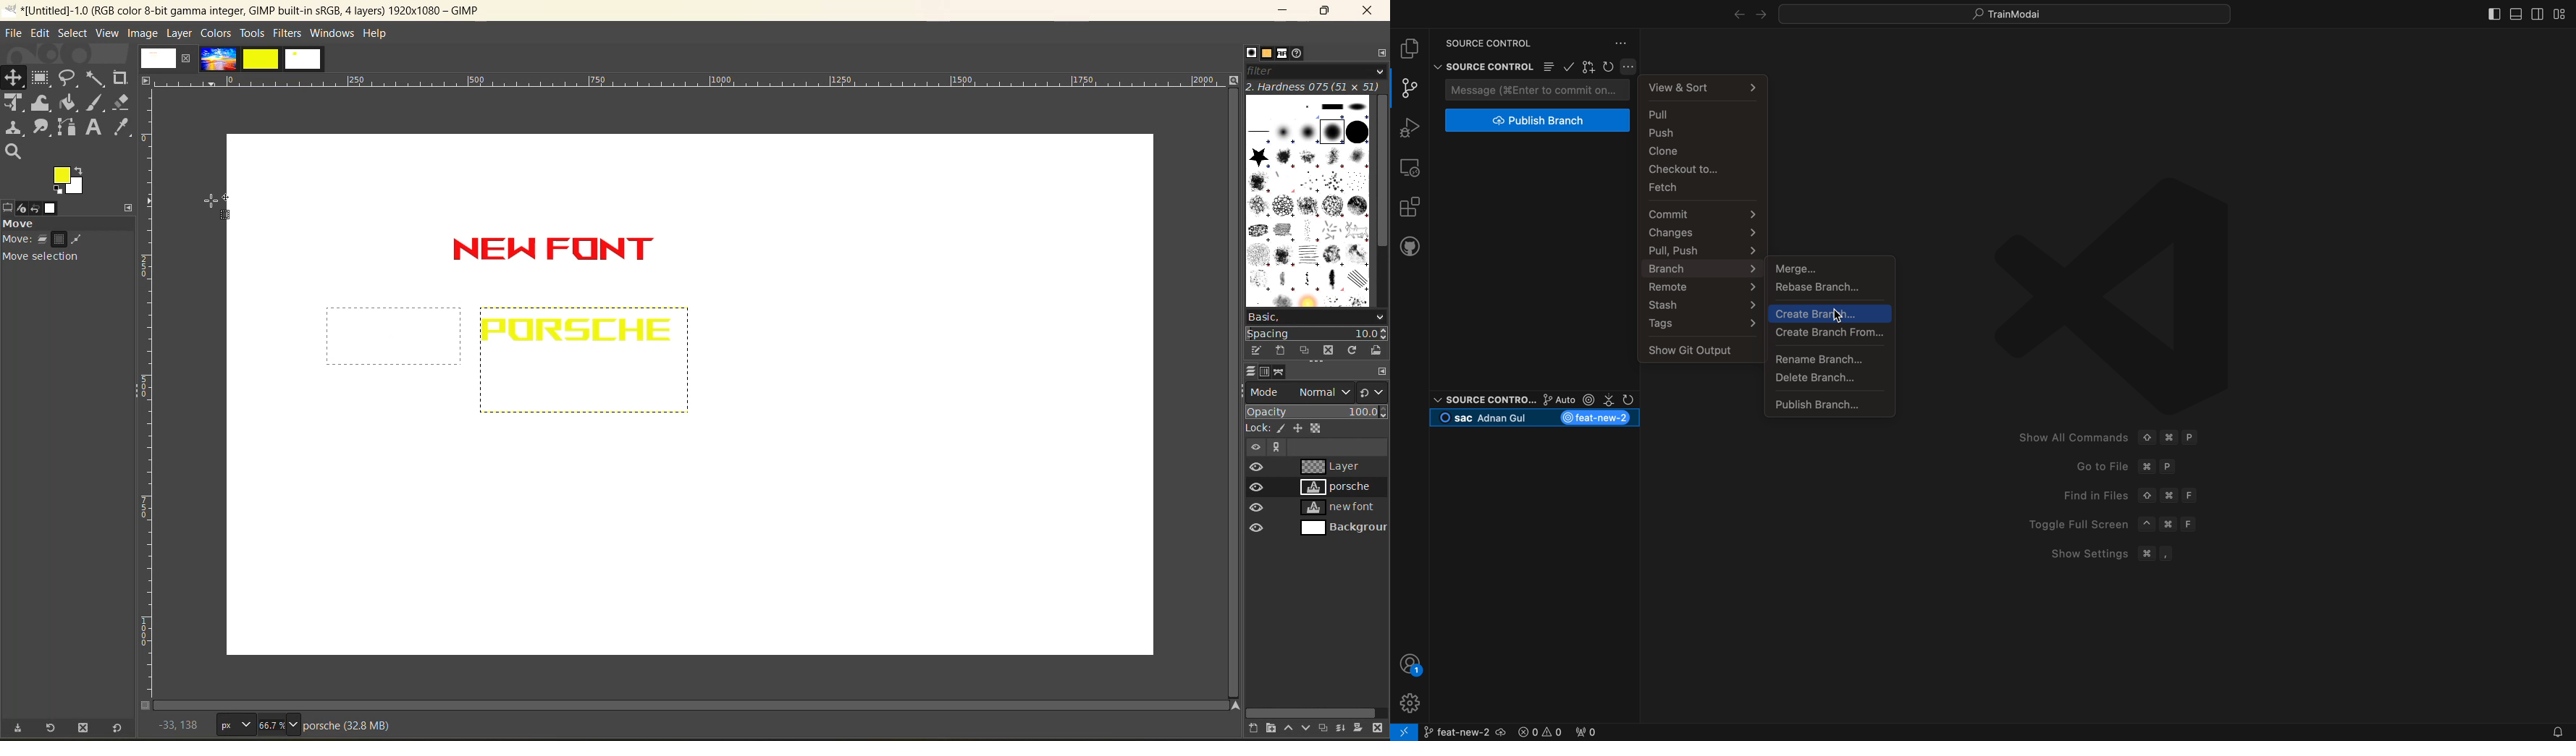 This screenshot has height=756, width=2576. I want to click on VScode logo, so click(2108, 293).